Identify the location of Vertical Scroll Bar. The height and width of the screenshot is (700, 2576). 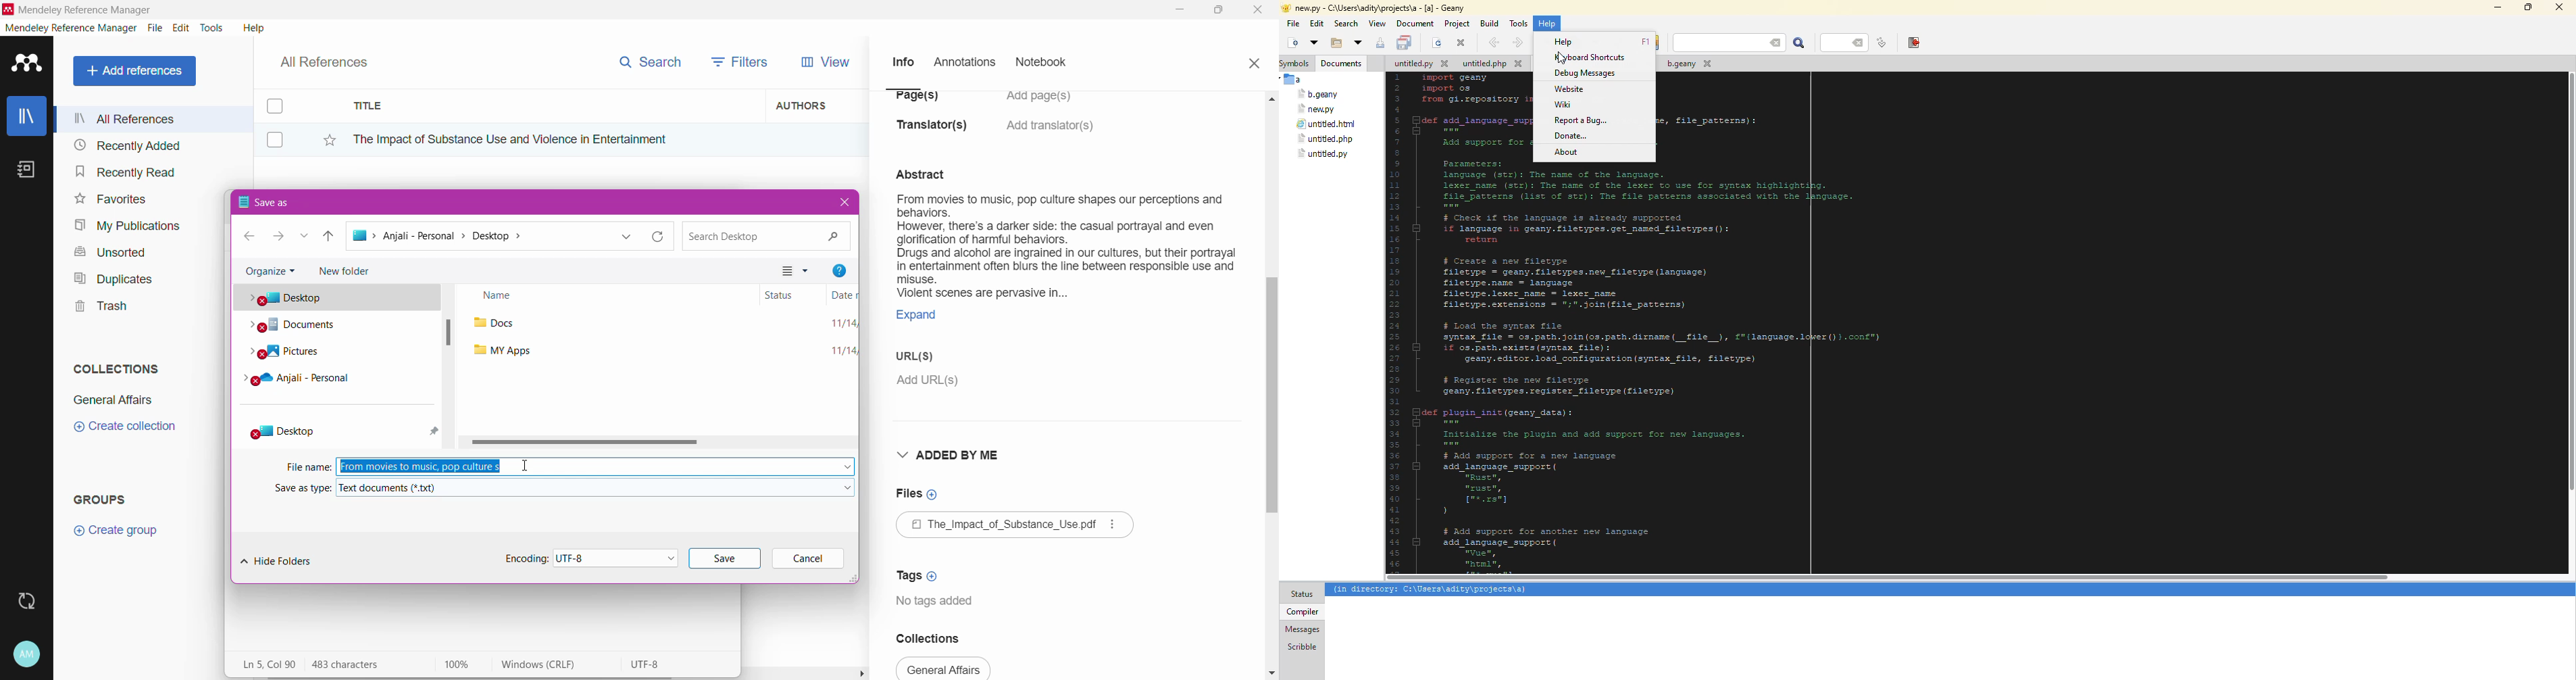
(1271, 384).